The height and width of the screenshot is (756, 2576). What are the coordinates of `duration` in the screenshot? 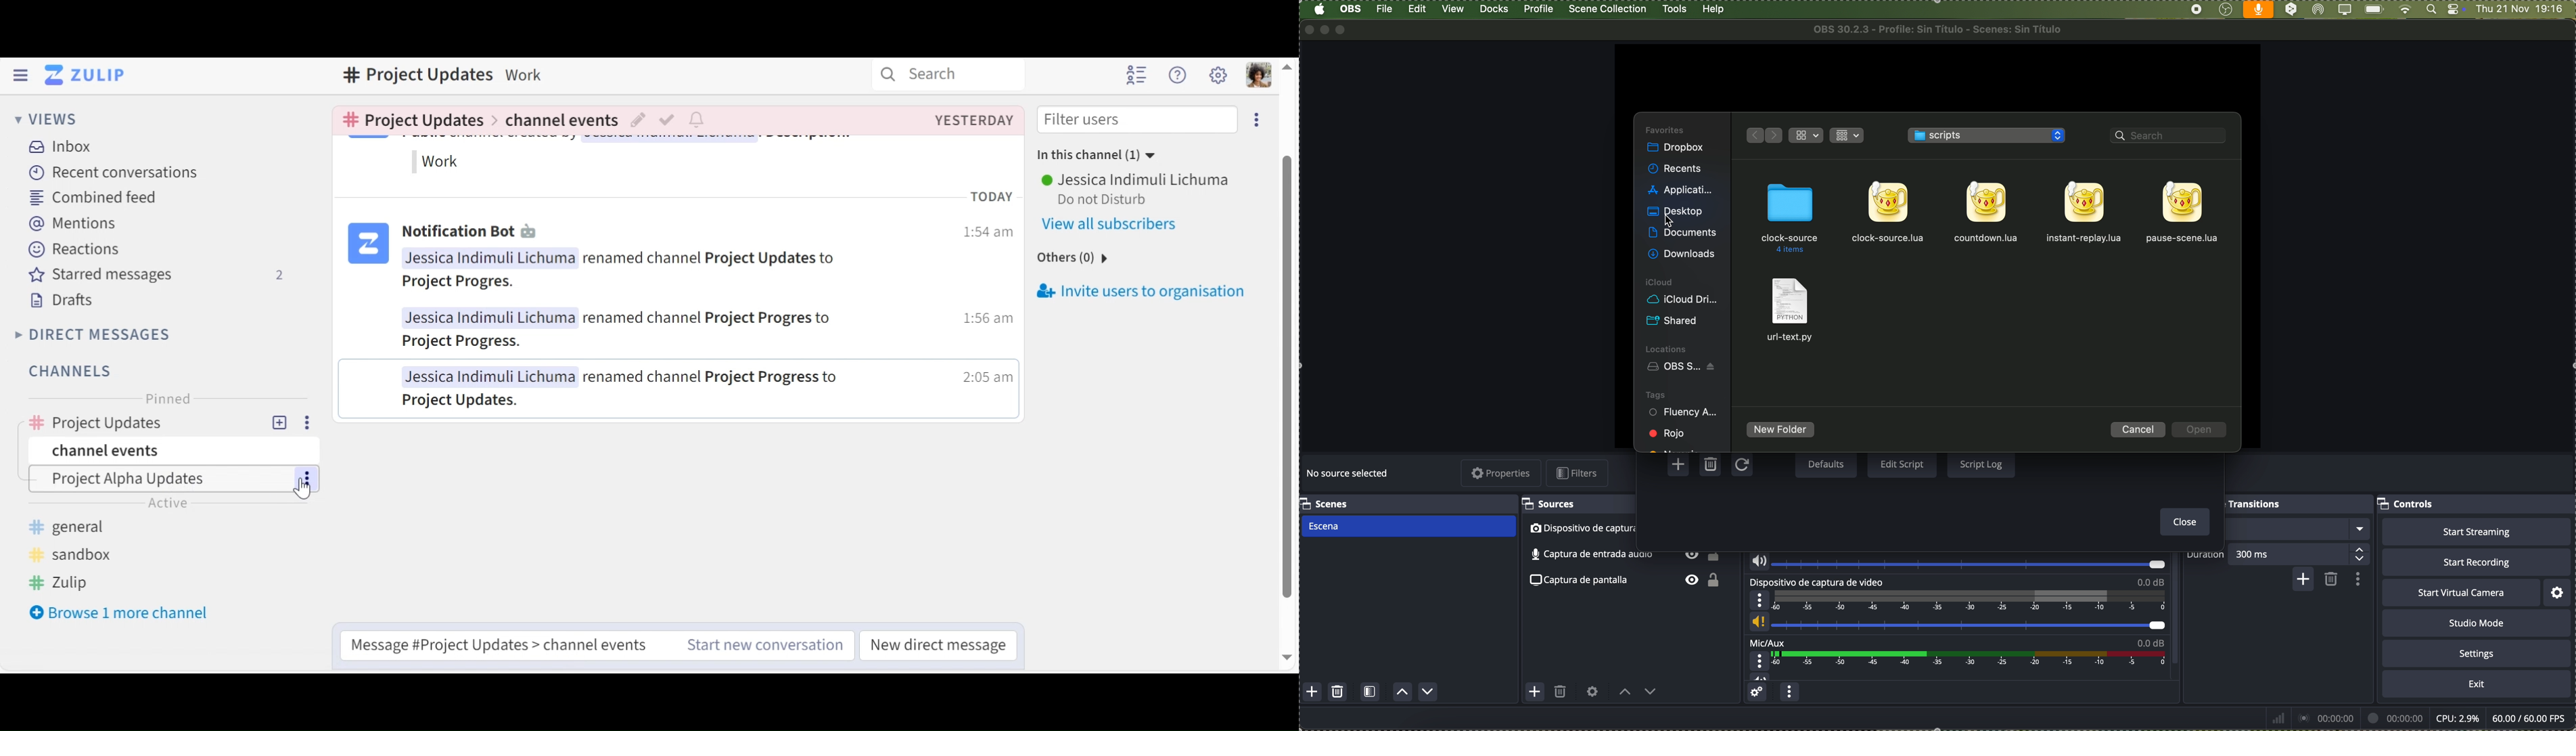 It's located at (2206, 556).